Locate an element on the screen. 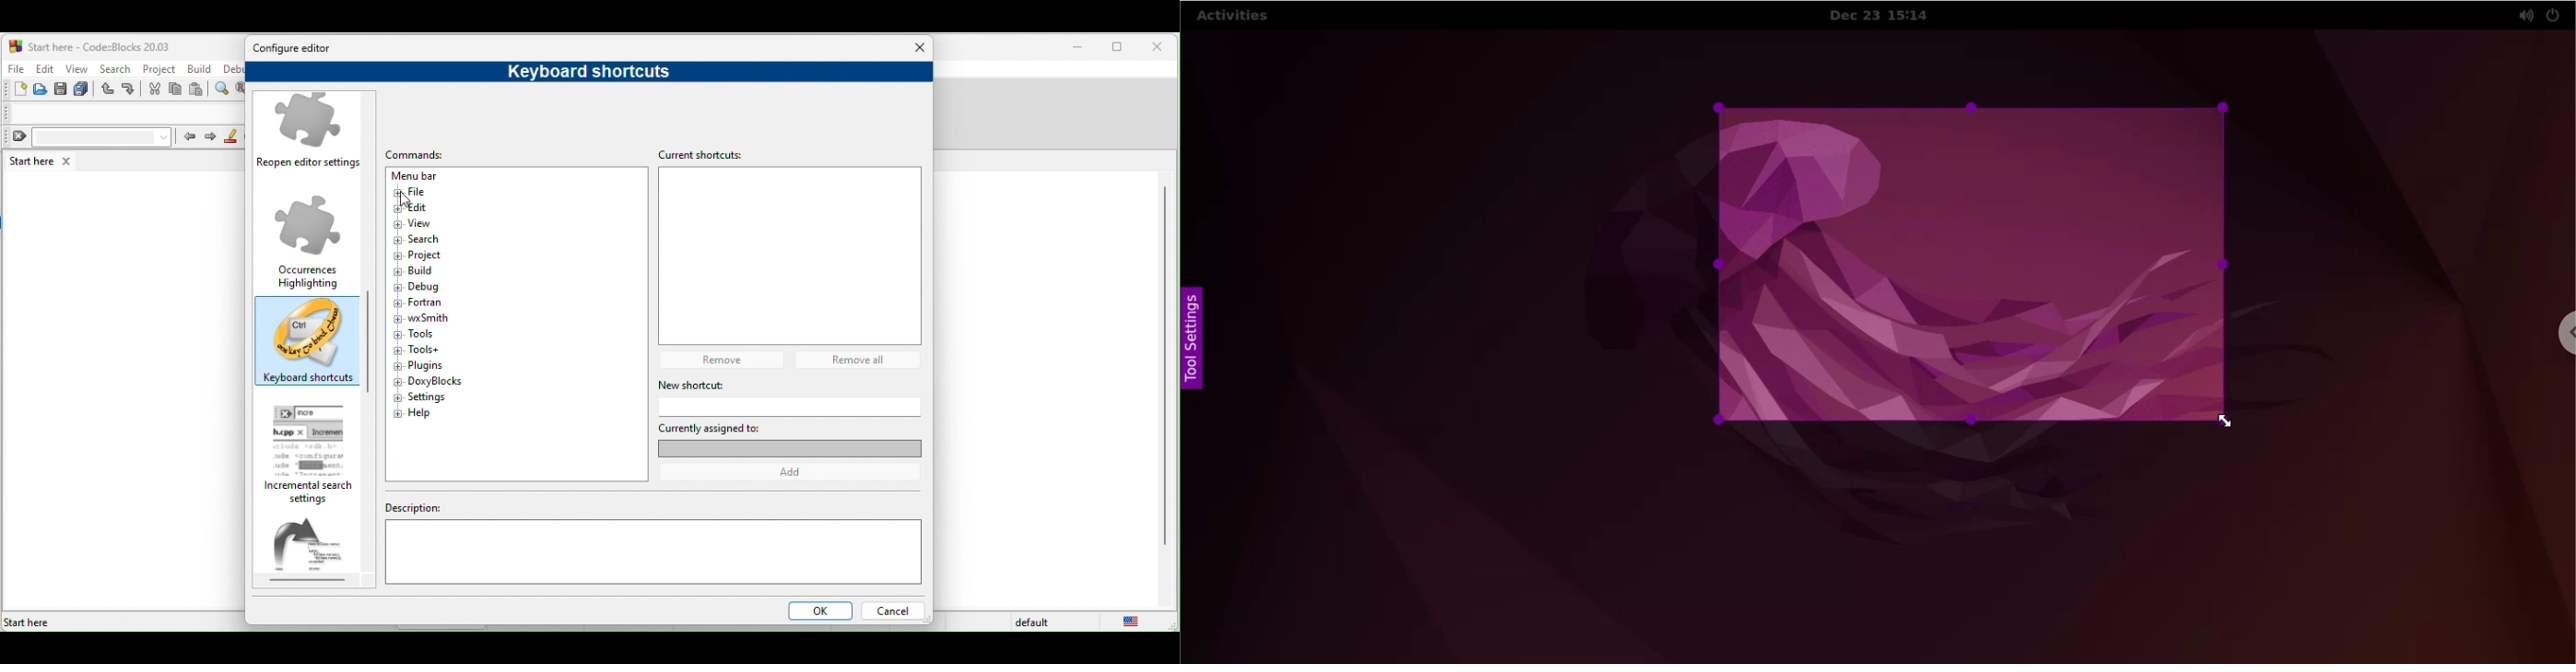 The width and height of the screenshot is (2576, 672). view is located at coordinates (420, 223).